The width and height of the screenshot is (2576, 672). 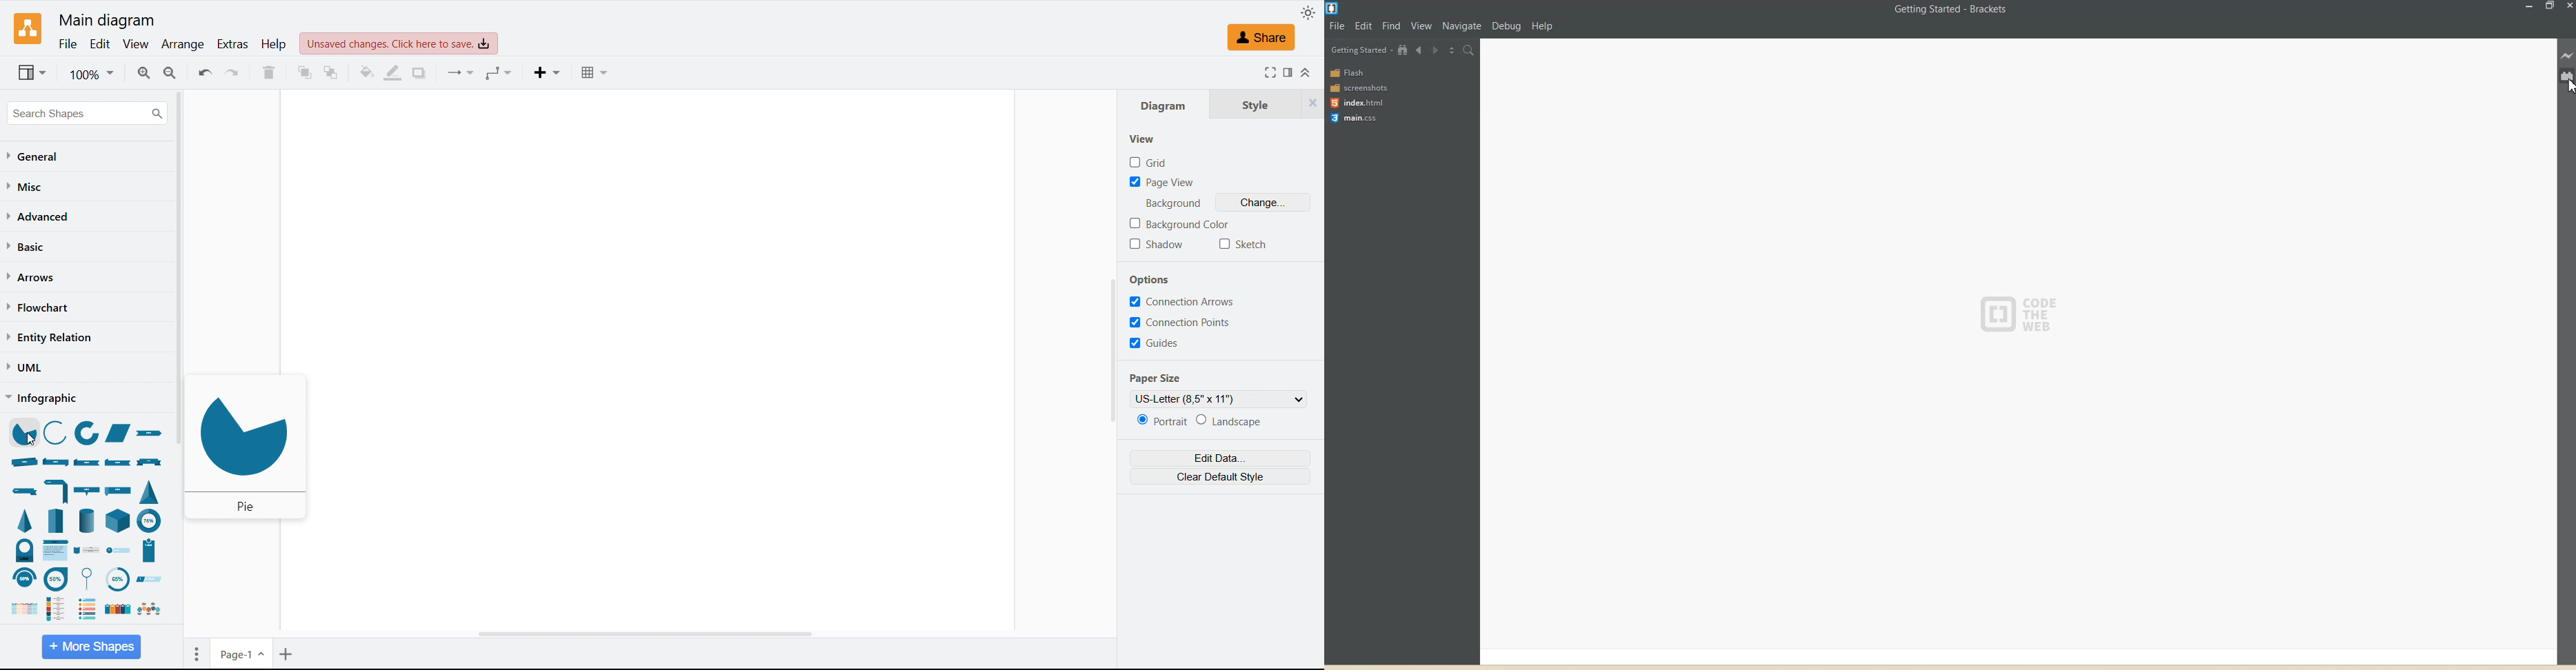 What do you see at coordinates (648, 635) in the screenshot?
I see `Horizontal scroll bar ` at bounding box center [648, 635].